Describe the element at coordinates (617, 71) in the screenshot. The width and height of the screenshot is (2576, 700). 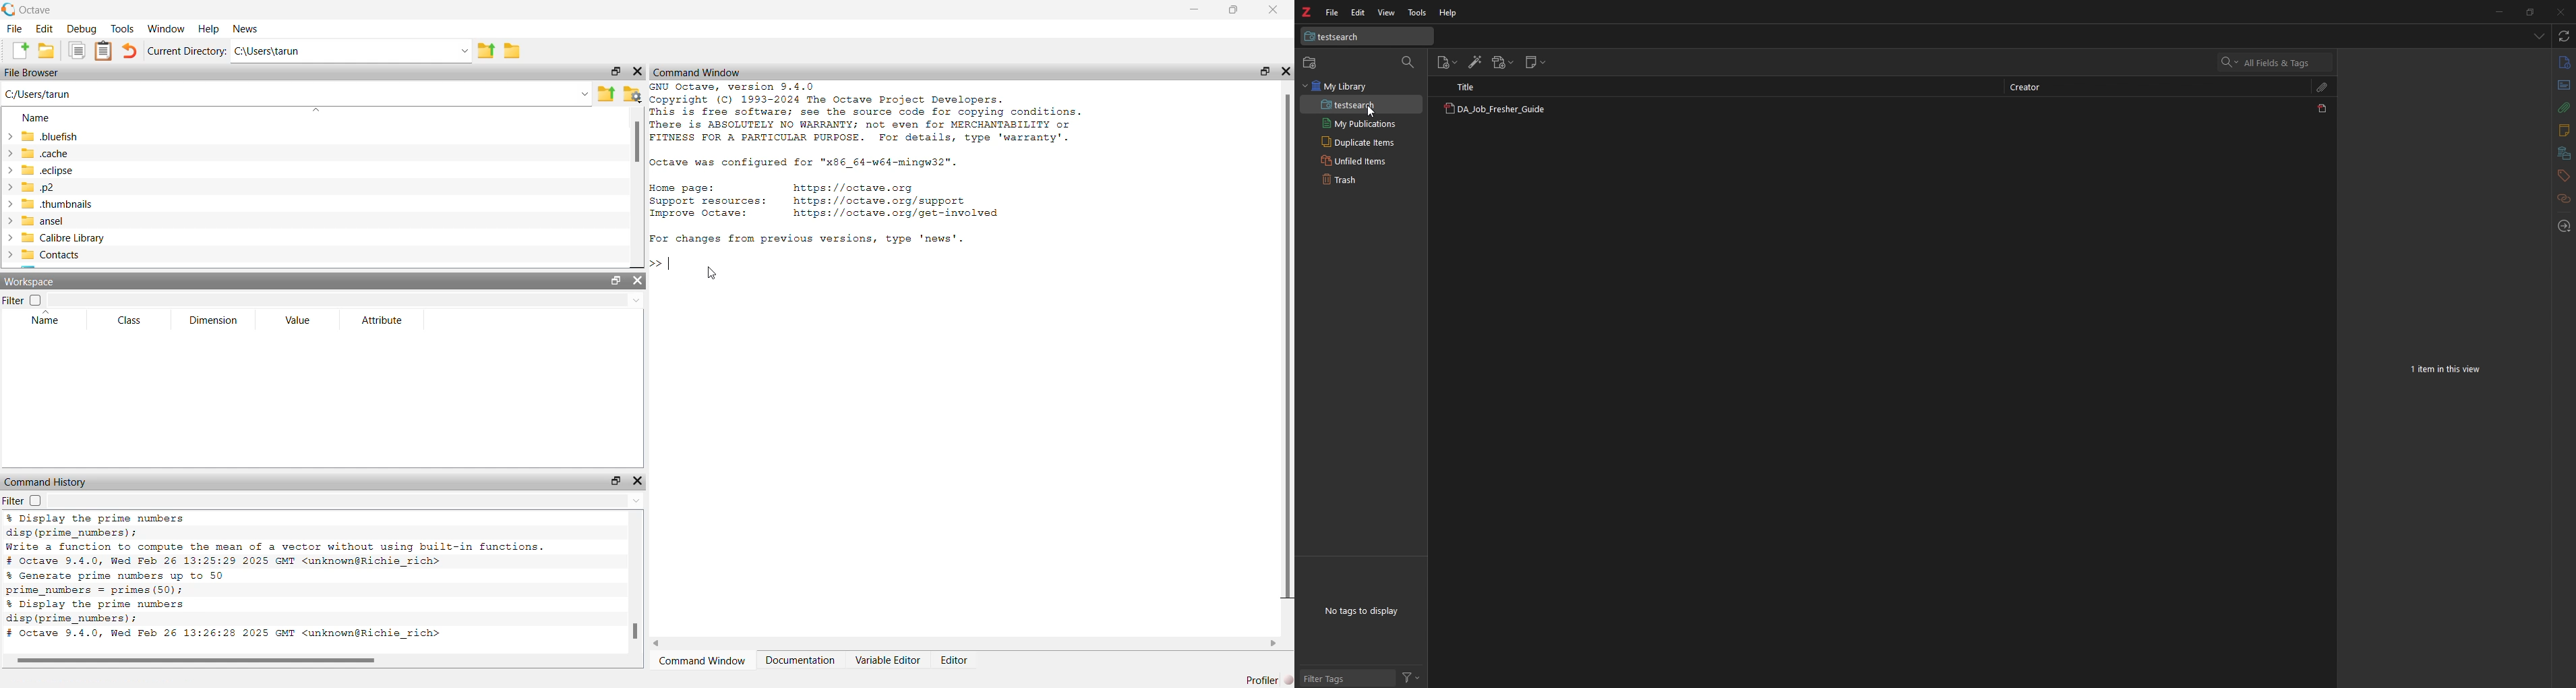
I see `open in separate window` at that location.